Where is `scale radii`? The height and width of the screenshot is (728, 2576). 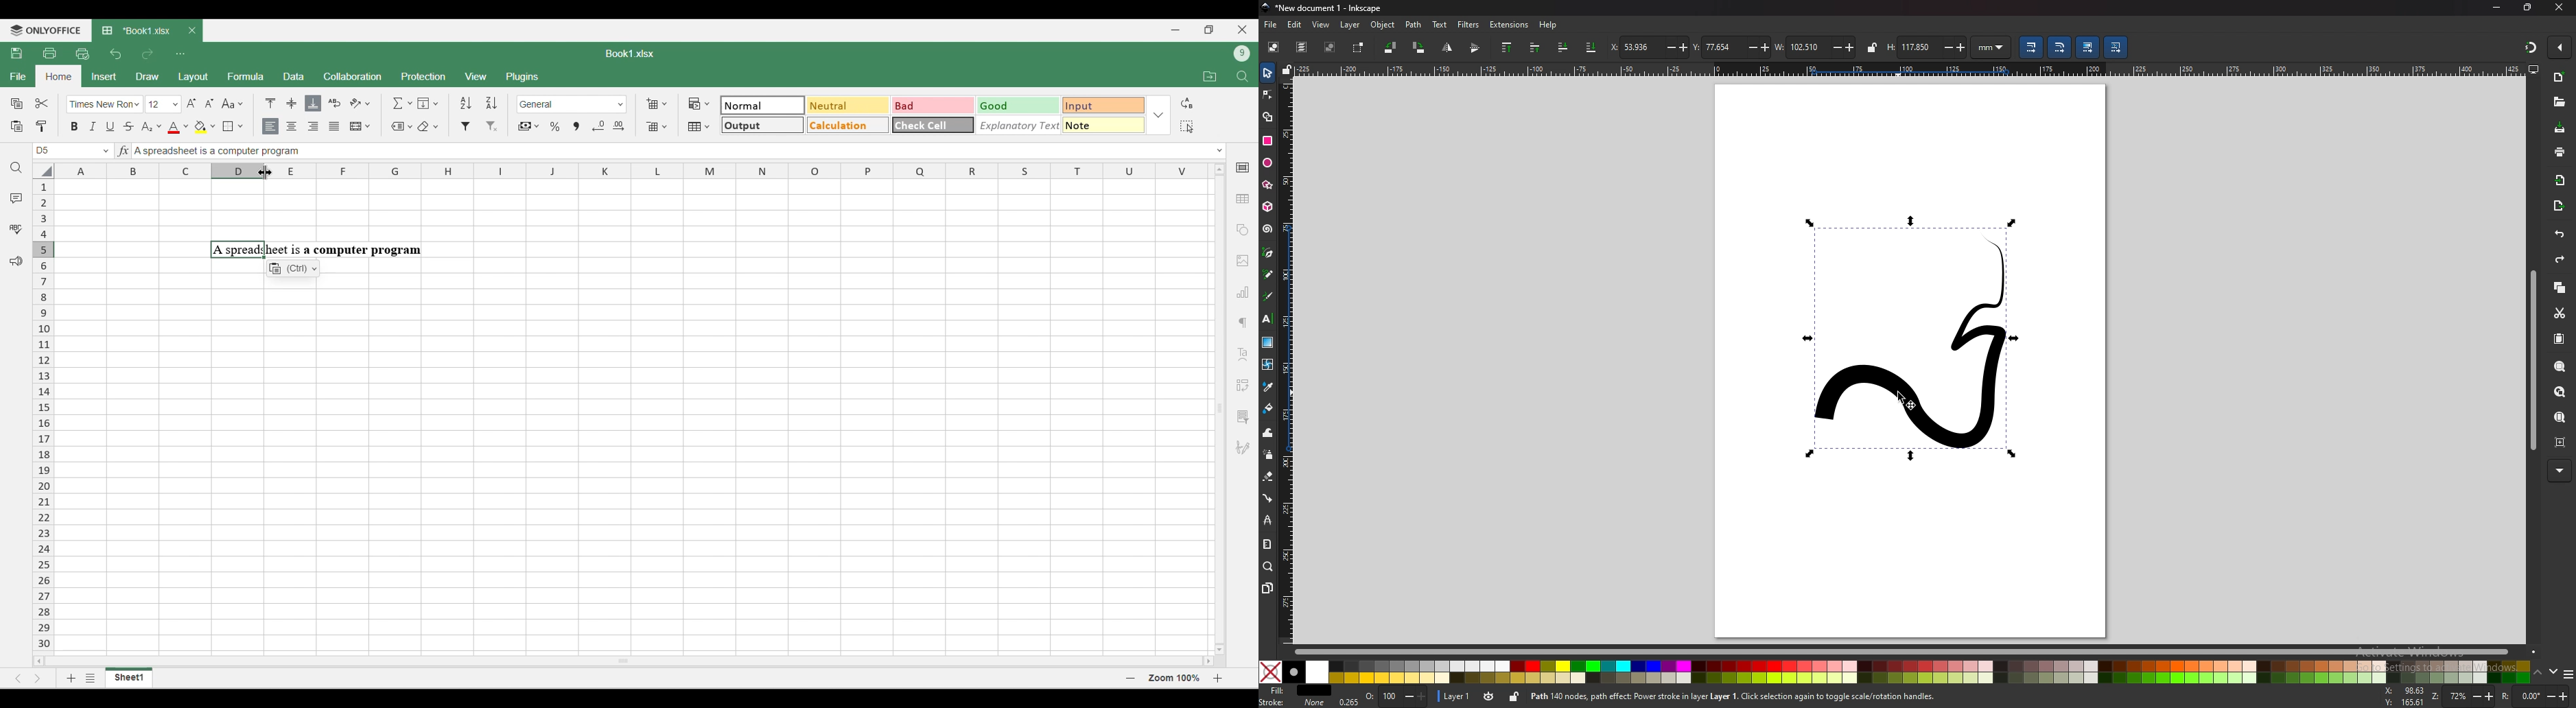 scale radii is located at coordinates (2059, 47).